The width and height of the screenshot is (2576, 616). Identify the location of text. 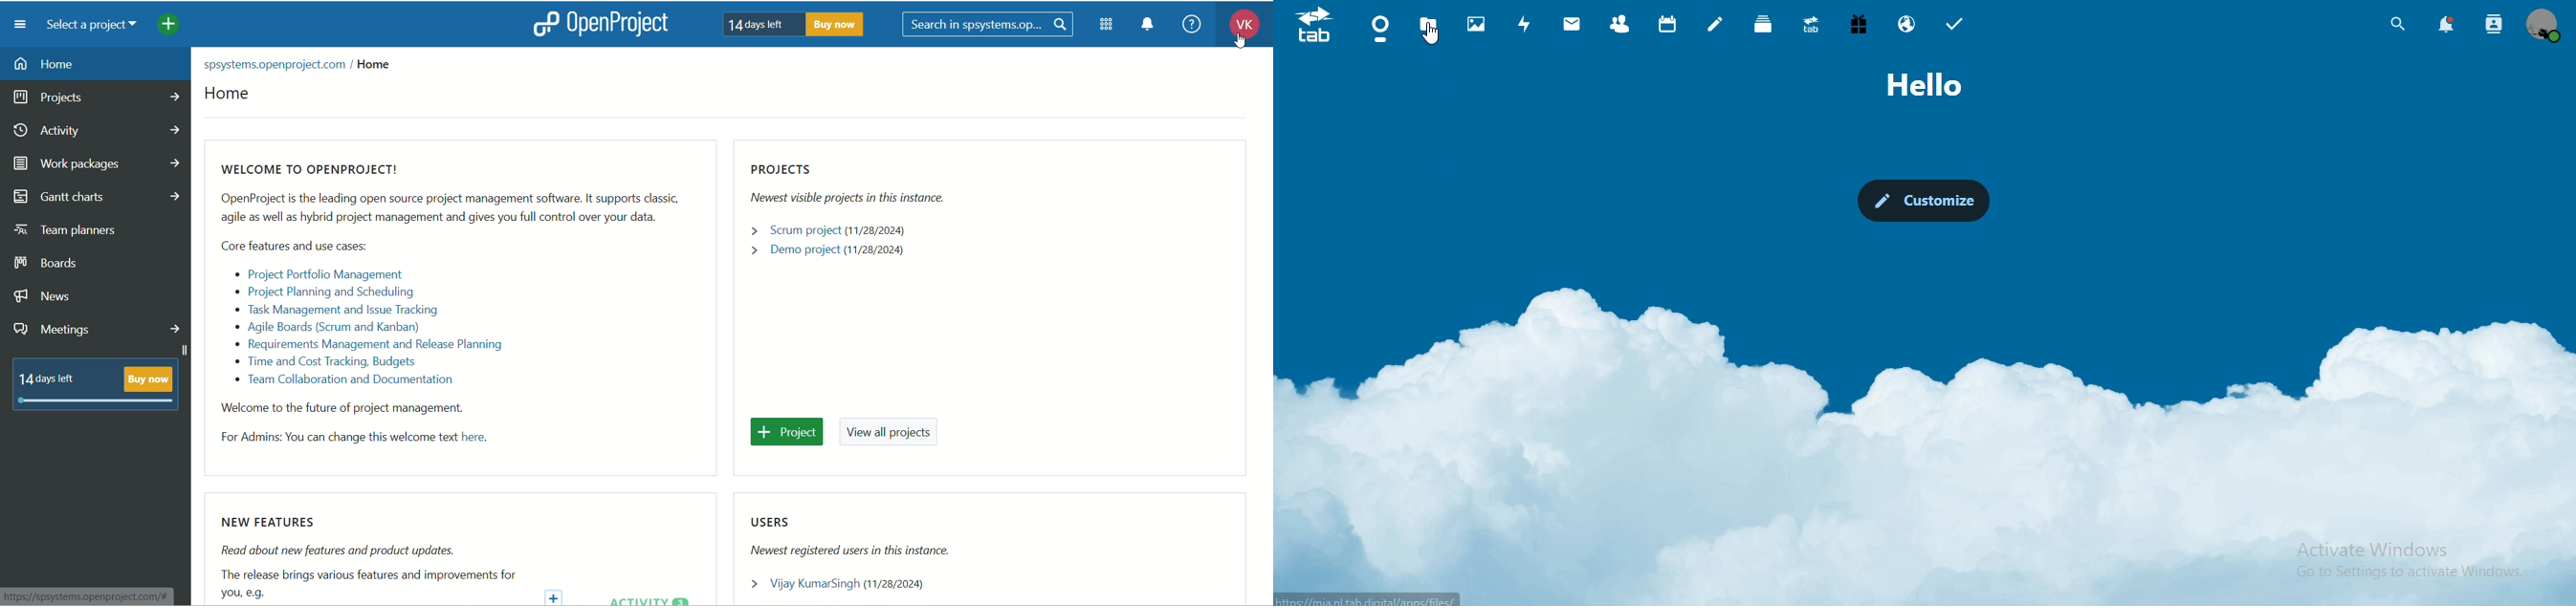
(449, 306).